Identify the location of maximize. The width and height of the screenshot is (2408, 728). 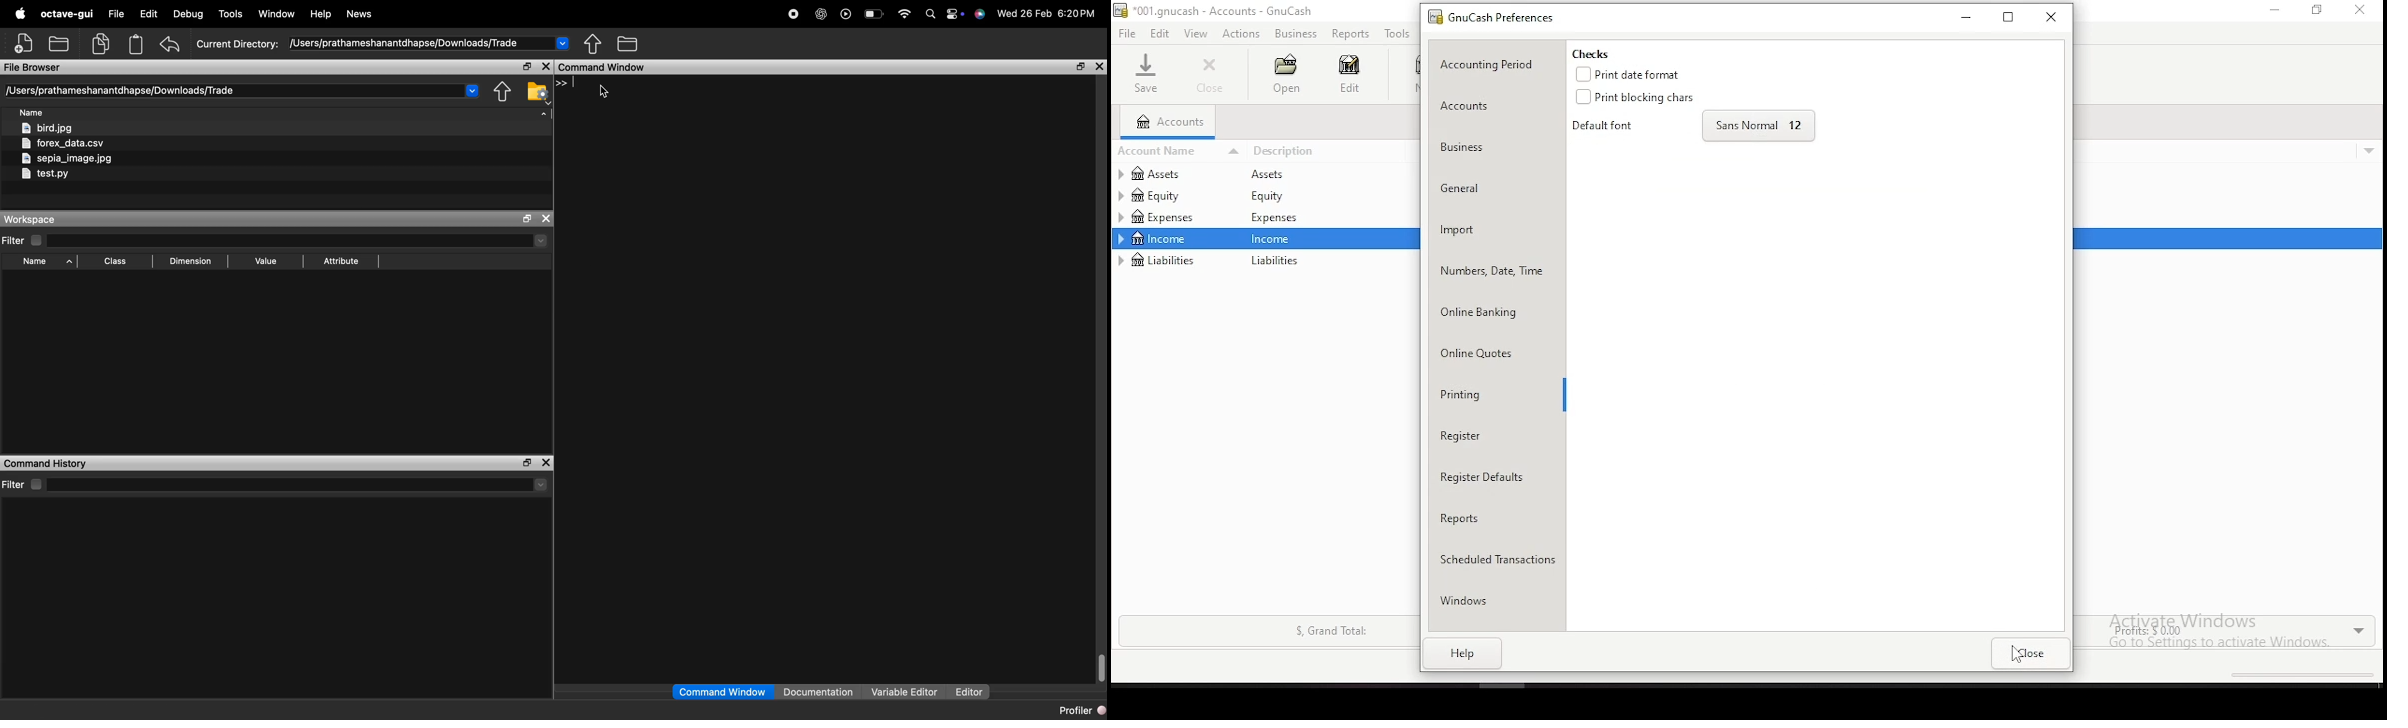
(525, 463).